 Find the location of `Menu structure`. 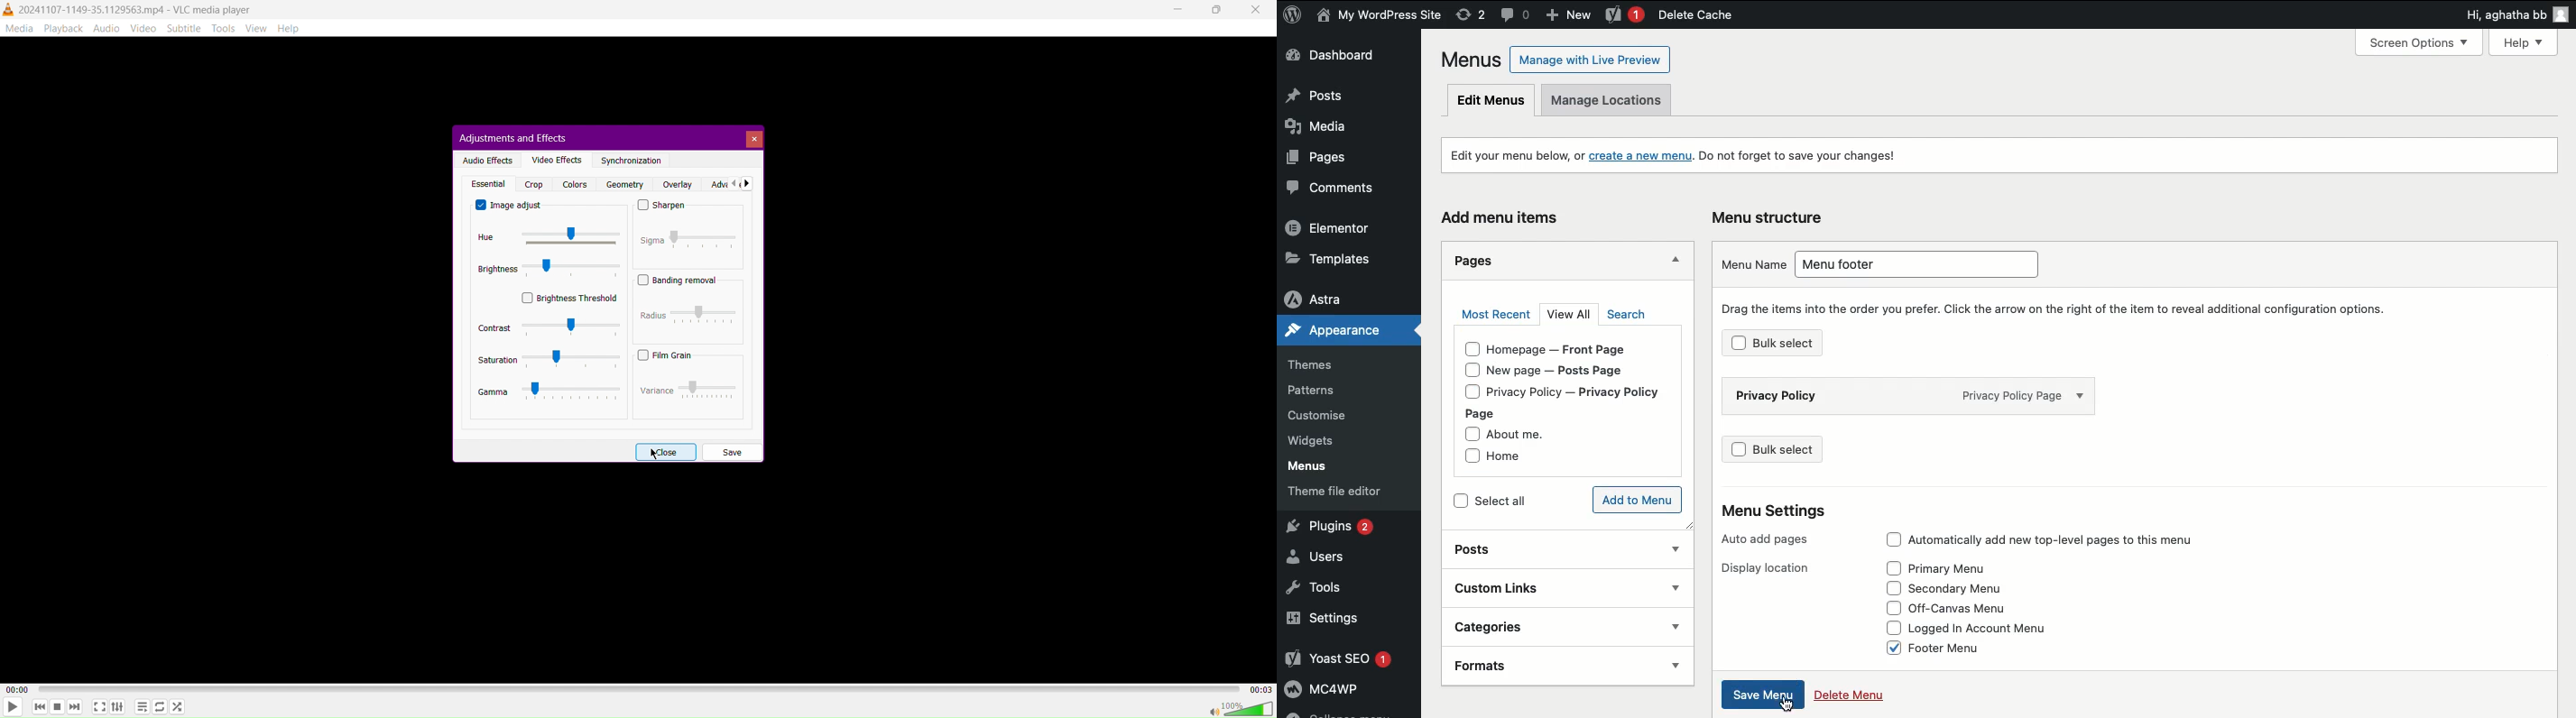

Menu structure is located at coordinates (1771, 216).